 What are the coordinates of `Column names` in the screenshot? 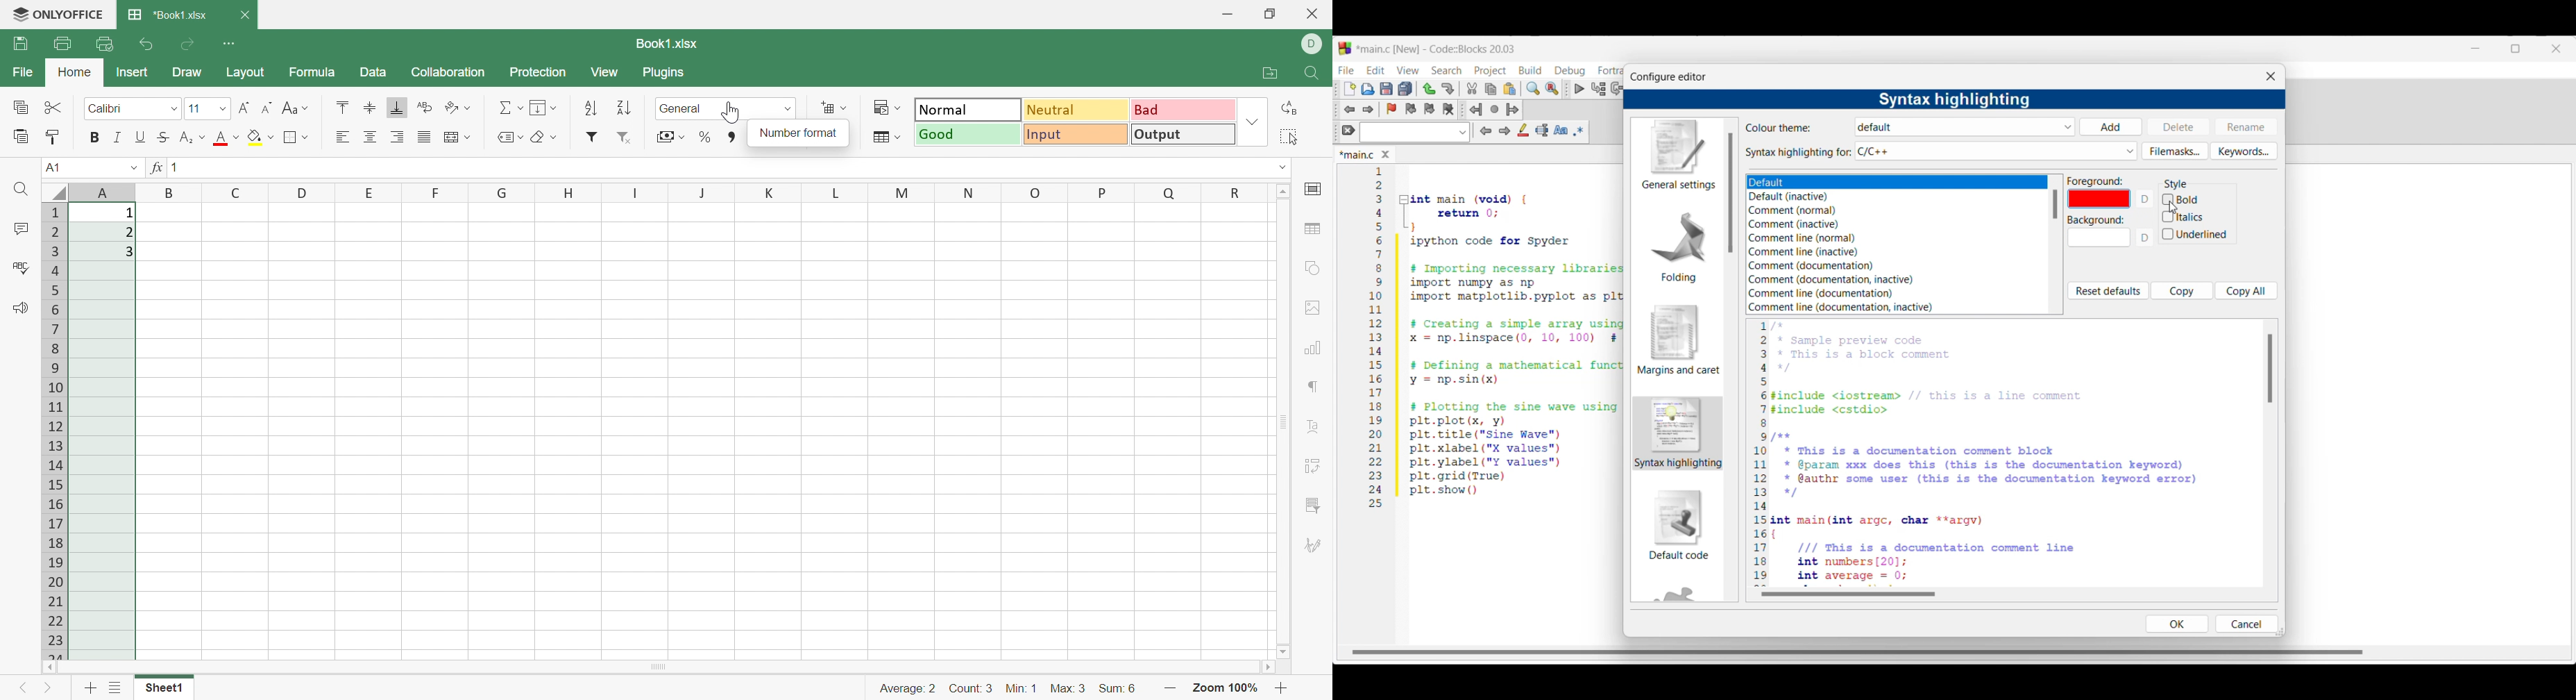 It's located at (675, 192).